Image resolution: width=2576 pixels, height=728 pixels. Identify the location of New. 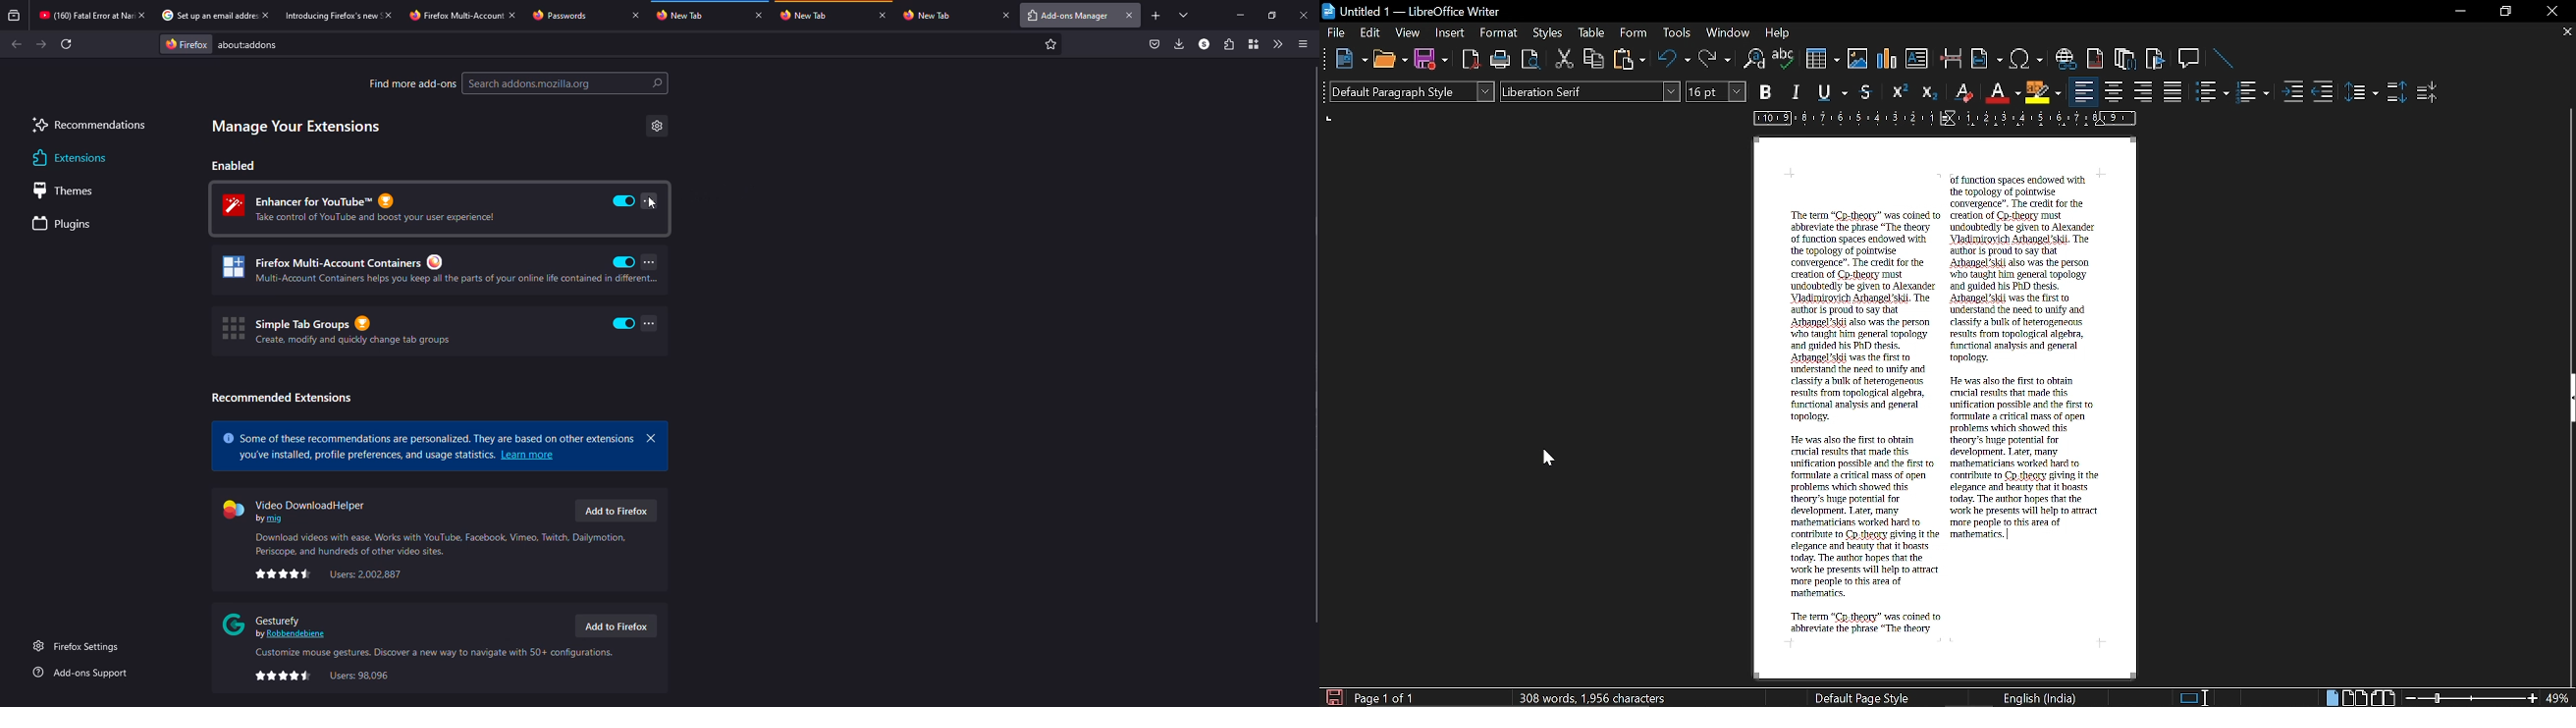
(1349, 62).